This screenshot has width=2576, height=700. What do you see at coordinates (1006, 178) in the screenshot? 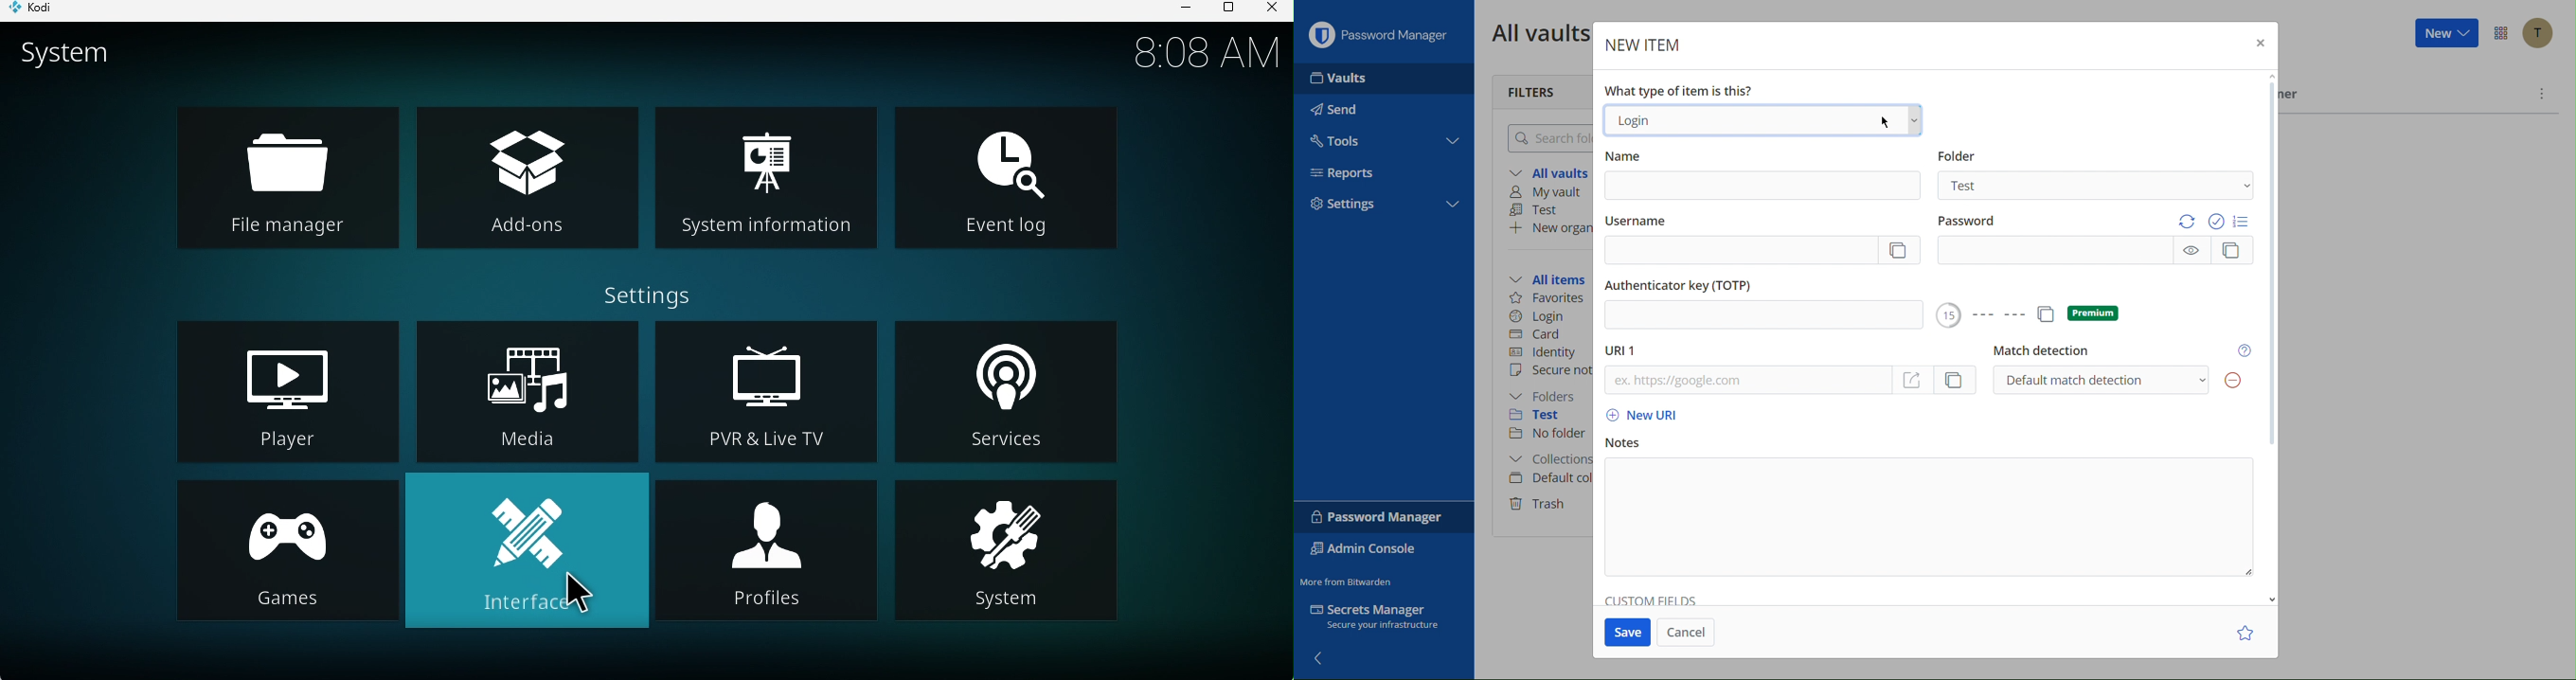
I see `Event log` at bounding box center [1006, 178].